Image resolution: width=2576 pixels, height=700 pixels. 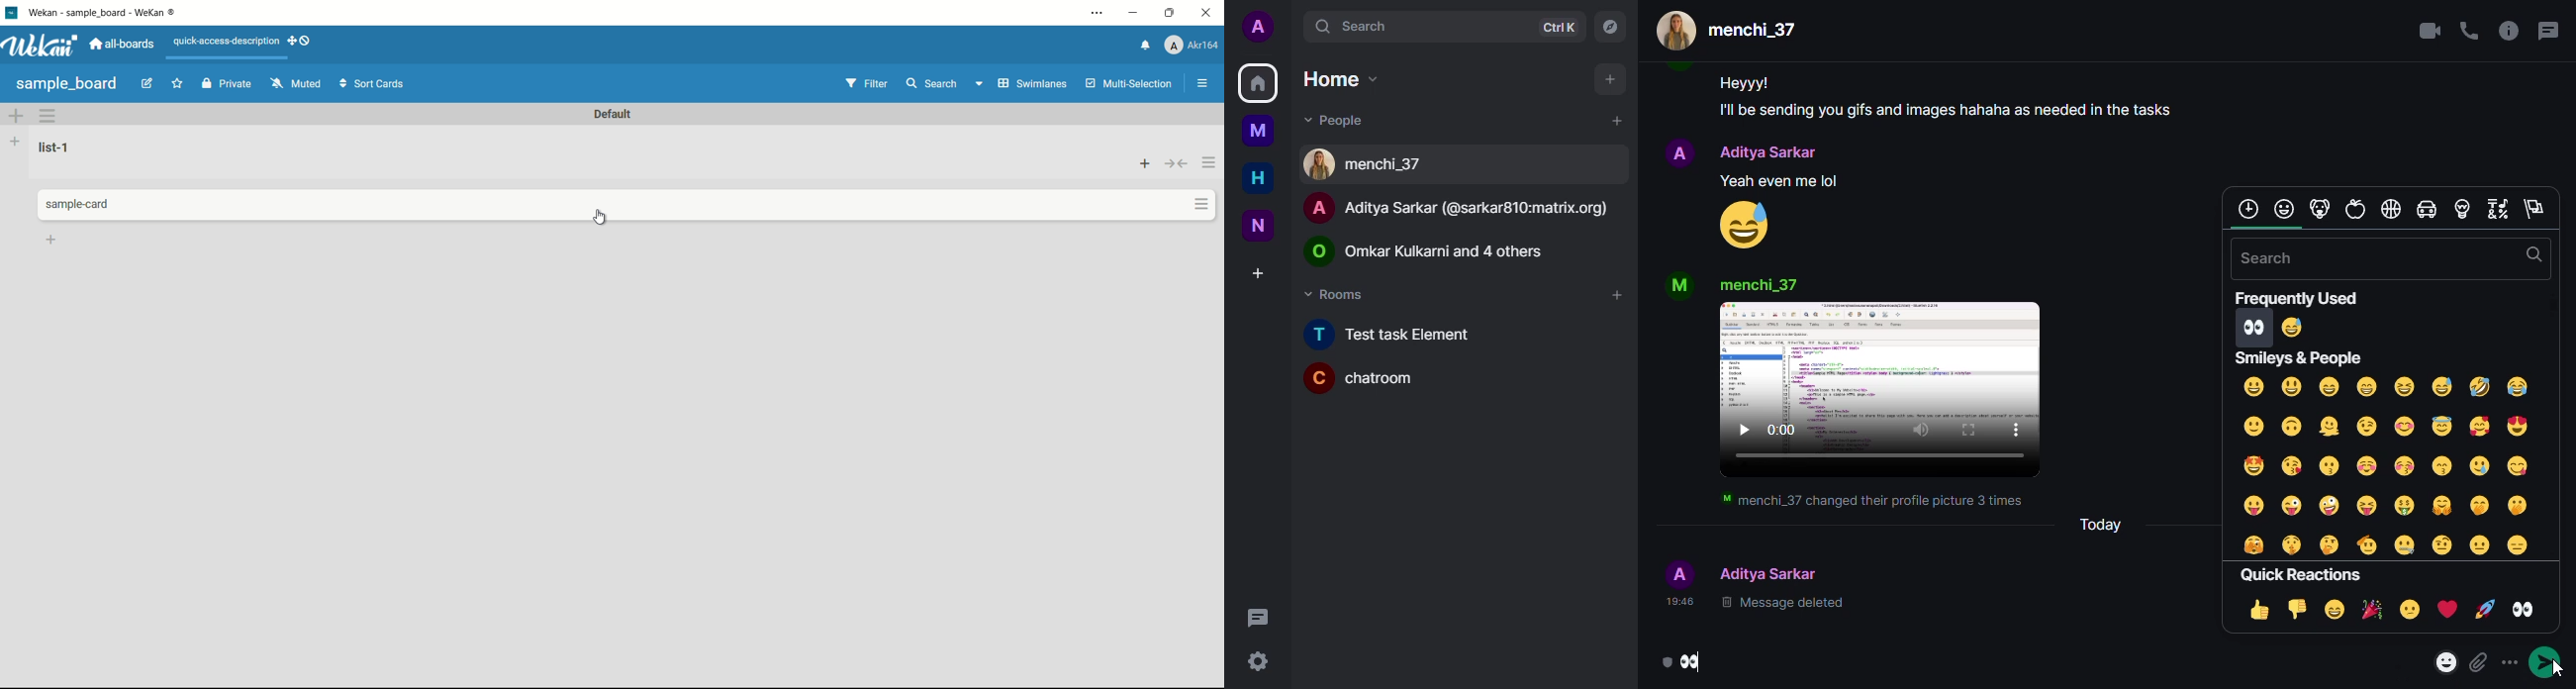 What do you see at coordinates (1679, 149) in the screenshot?
I see `profile` at bounding box center [1679, 149].